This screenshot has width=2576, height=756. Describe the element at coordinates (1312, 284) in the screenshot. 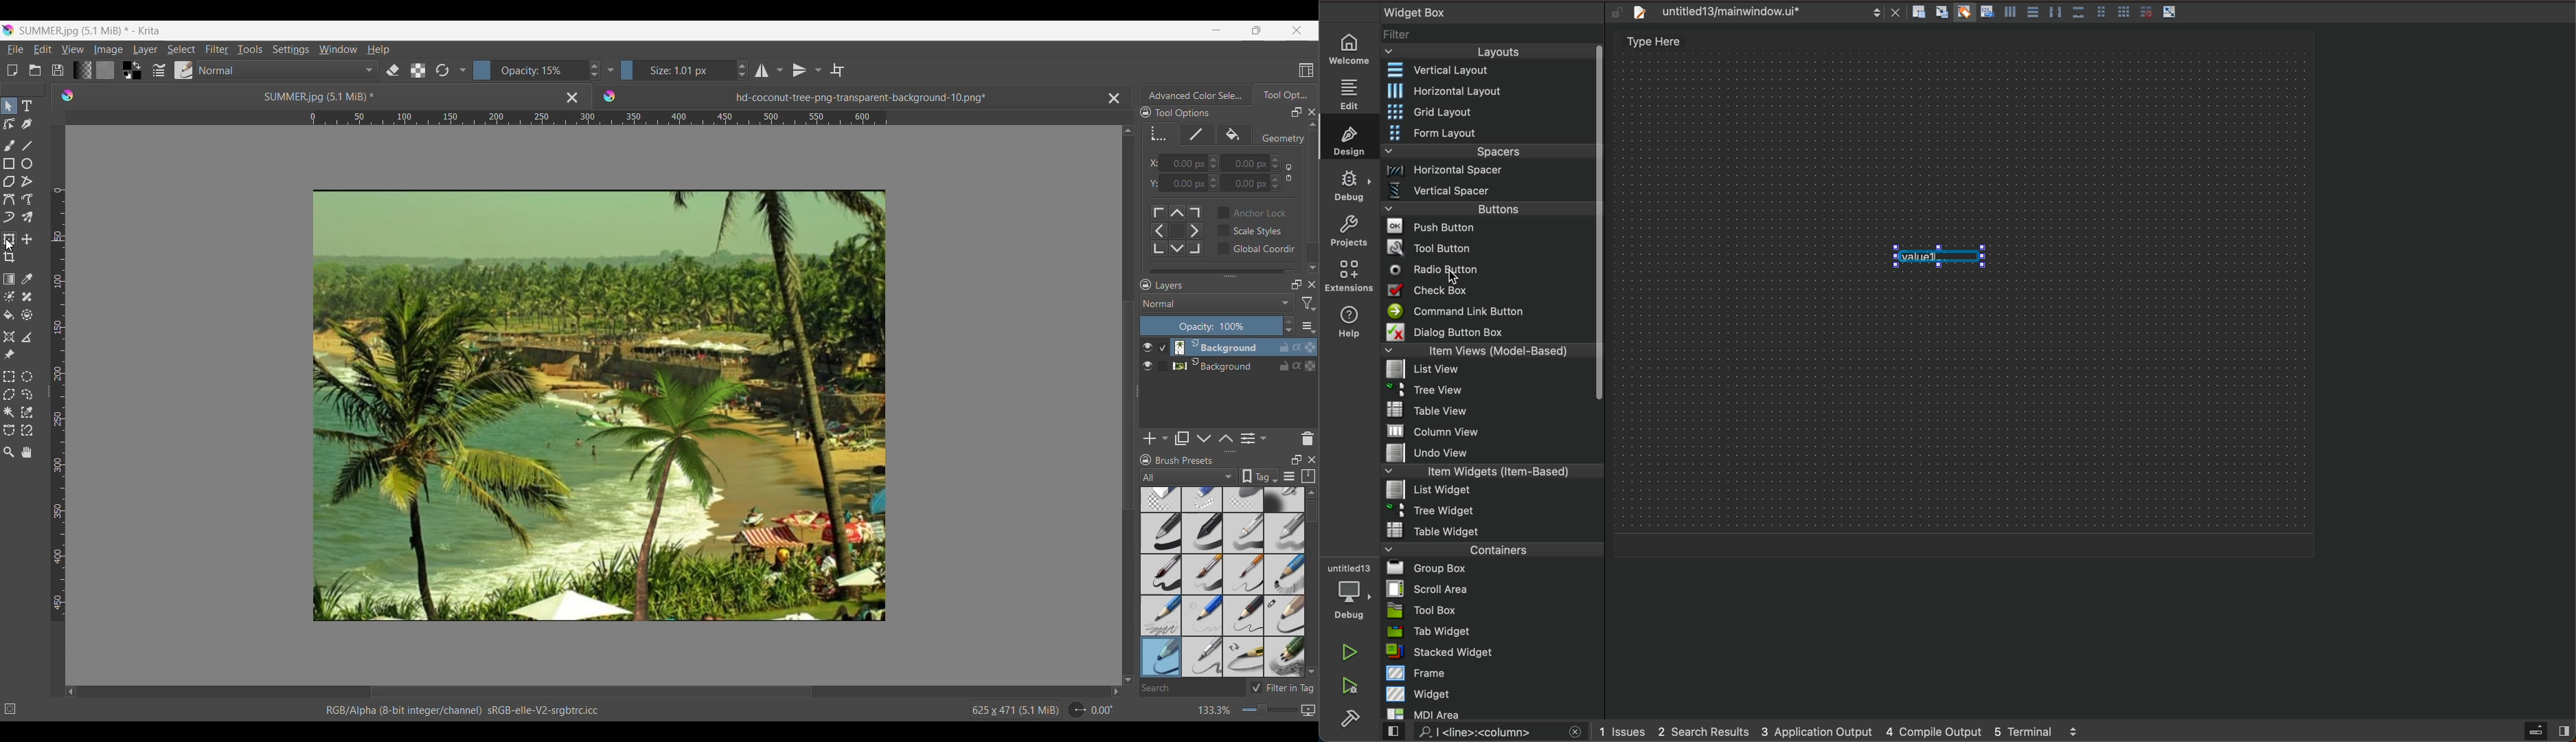

I see `Close layers panel` at that location.